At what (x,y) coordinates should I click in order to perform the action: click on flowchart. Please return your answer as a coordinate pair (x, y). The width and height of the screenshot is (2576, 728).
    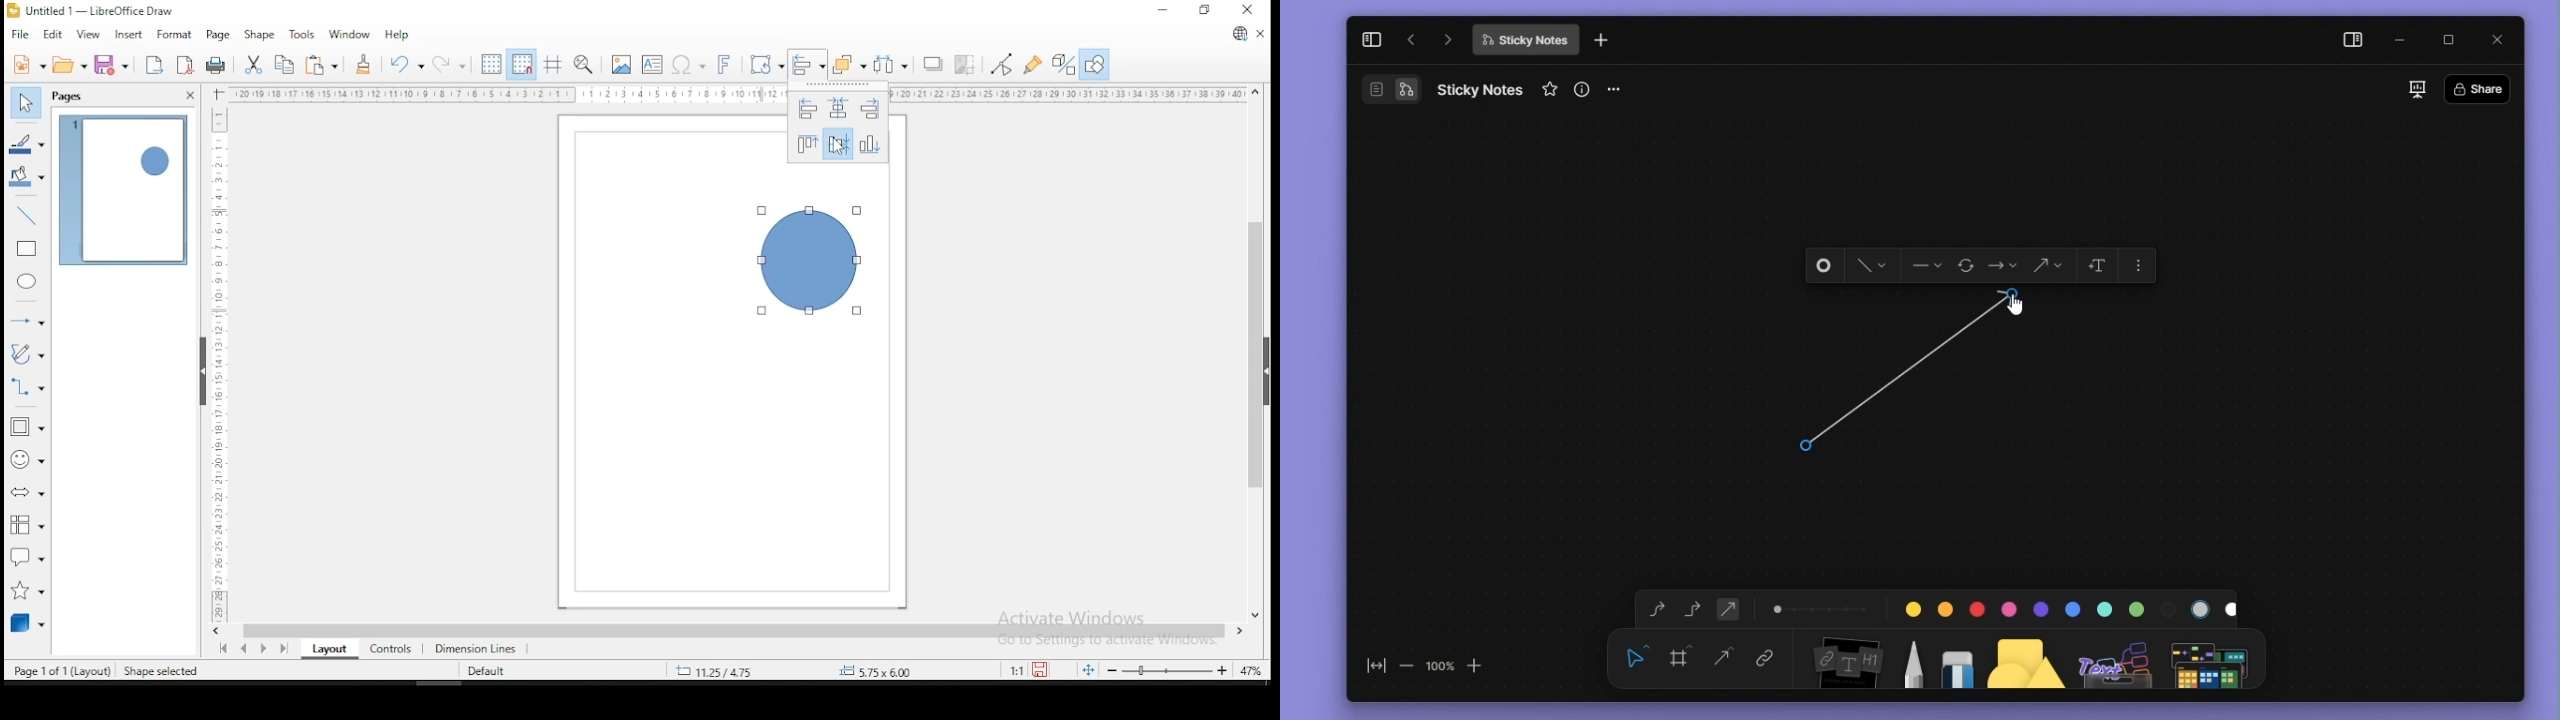
    Looking at the image, I should click on (24, 525).